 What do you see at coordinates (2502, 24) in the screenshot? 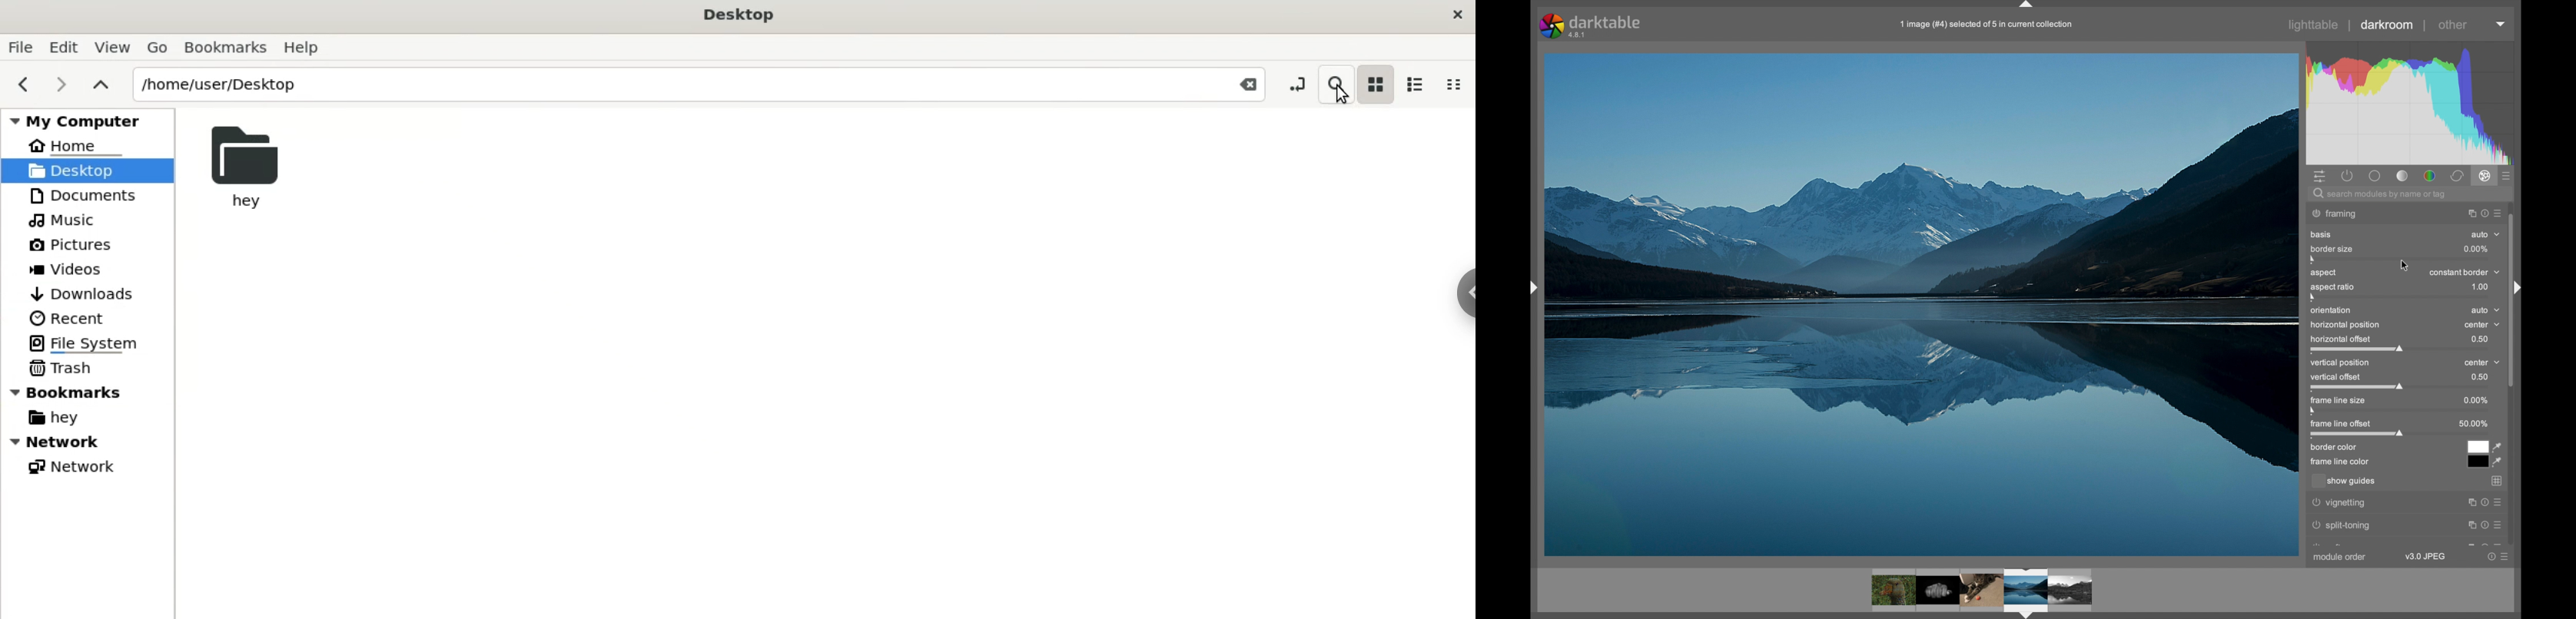
I see `more options` at bounding box center [2502, 24].